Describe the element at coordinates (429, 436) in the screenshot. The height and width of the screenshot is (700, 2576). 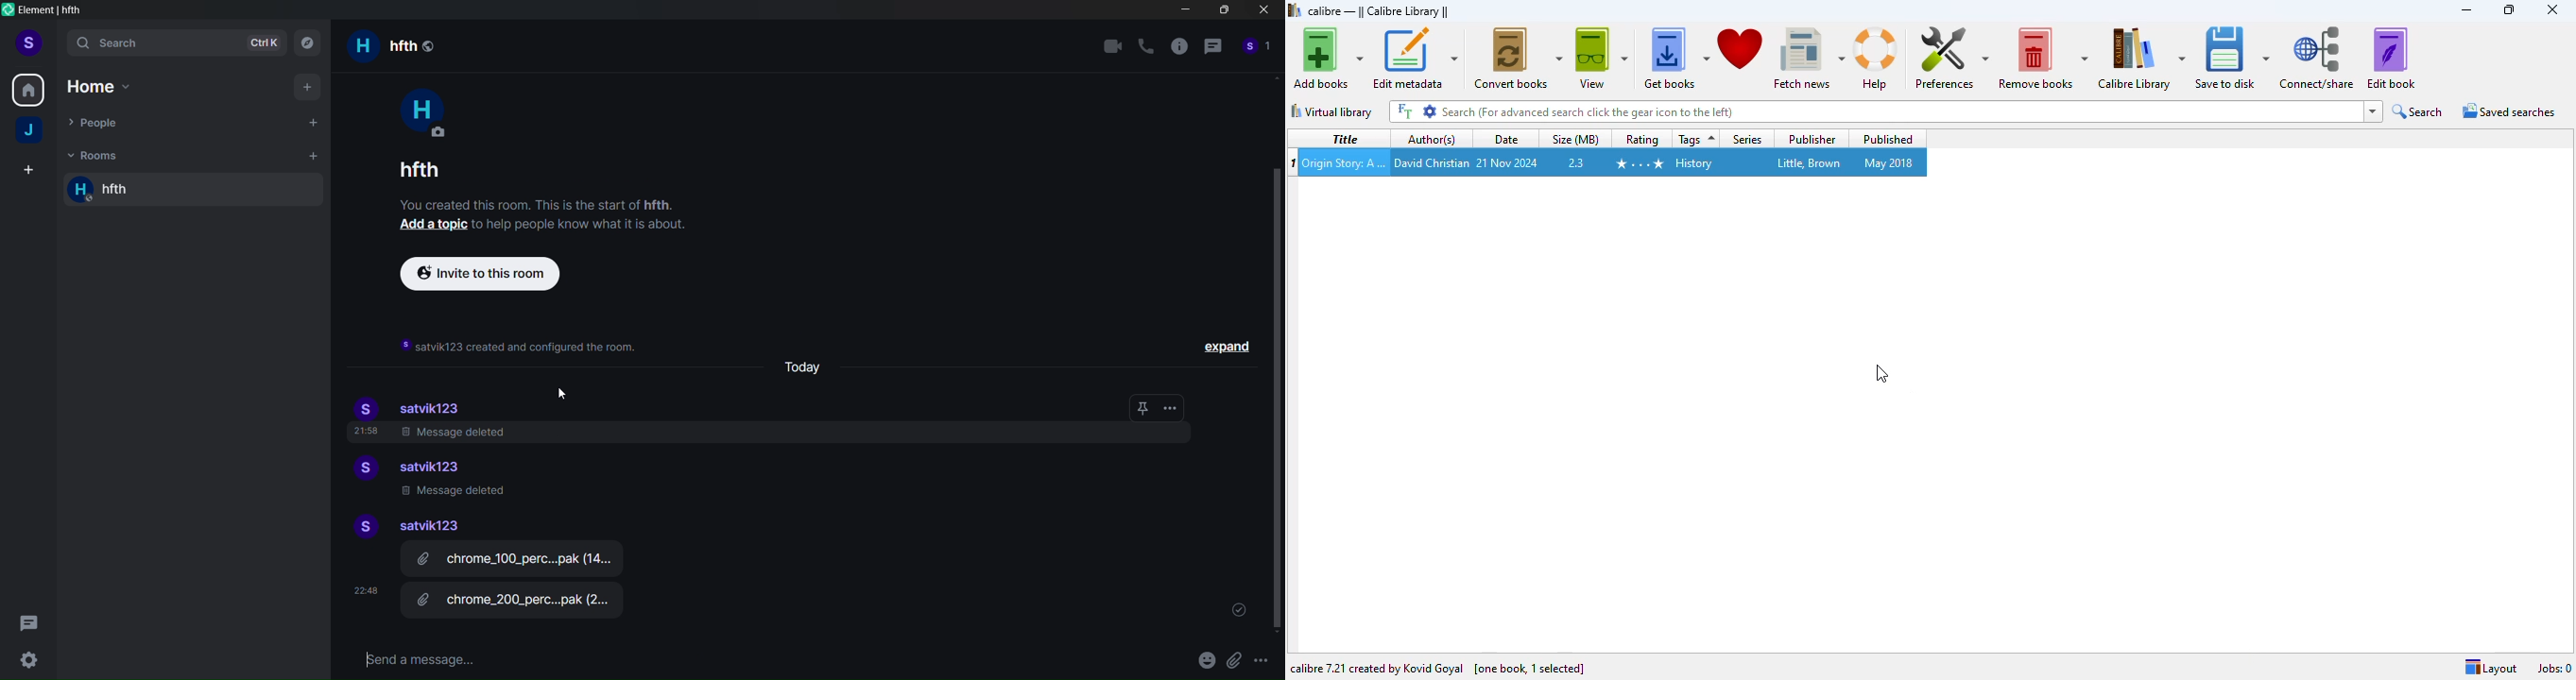
I see `Message deleted` at that location.